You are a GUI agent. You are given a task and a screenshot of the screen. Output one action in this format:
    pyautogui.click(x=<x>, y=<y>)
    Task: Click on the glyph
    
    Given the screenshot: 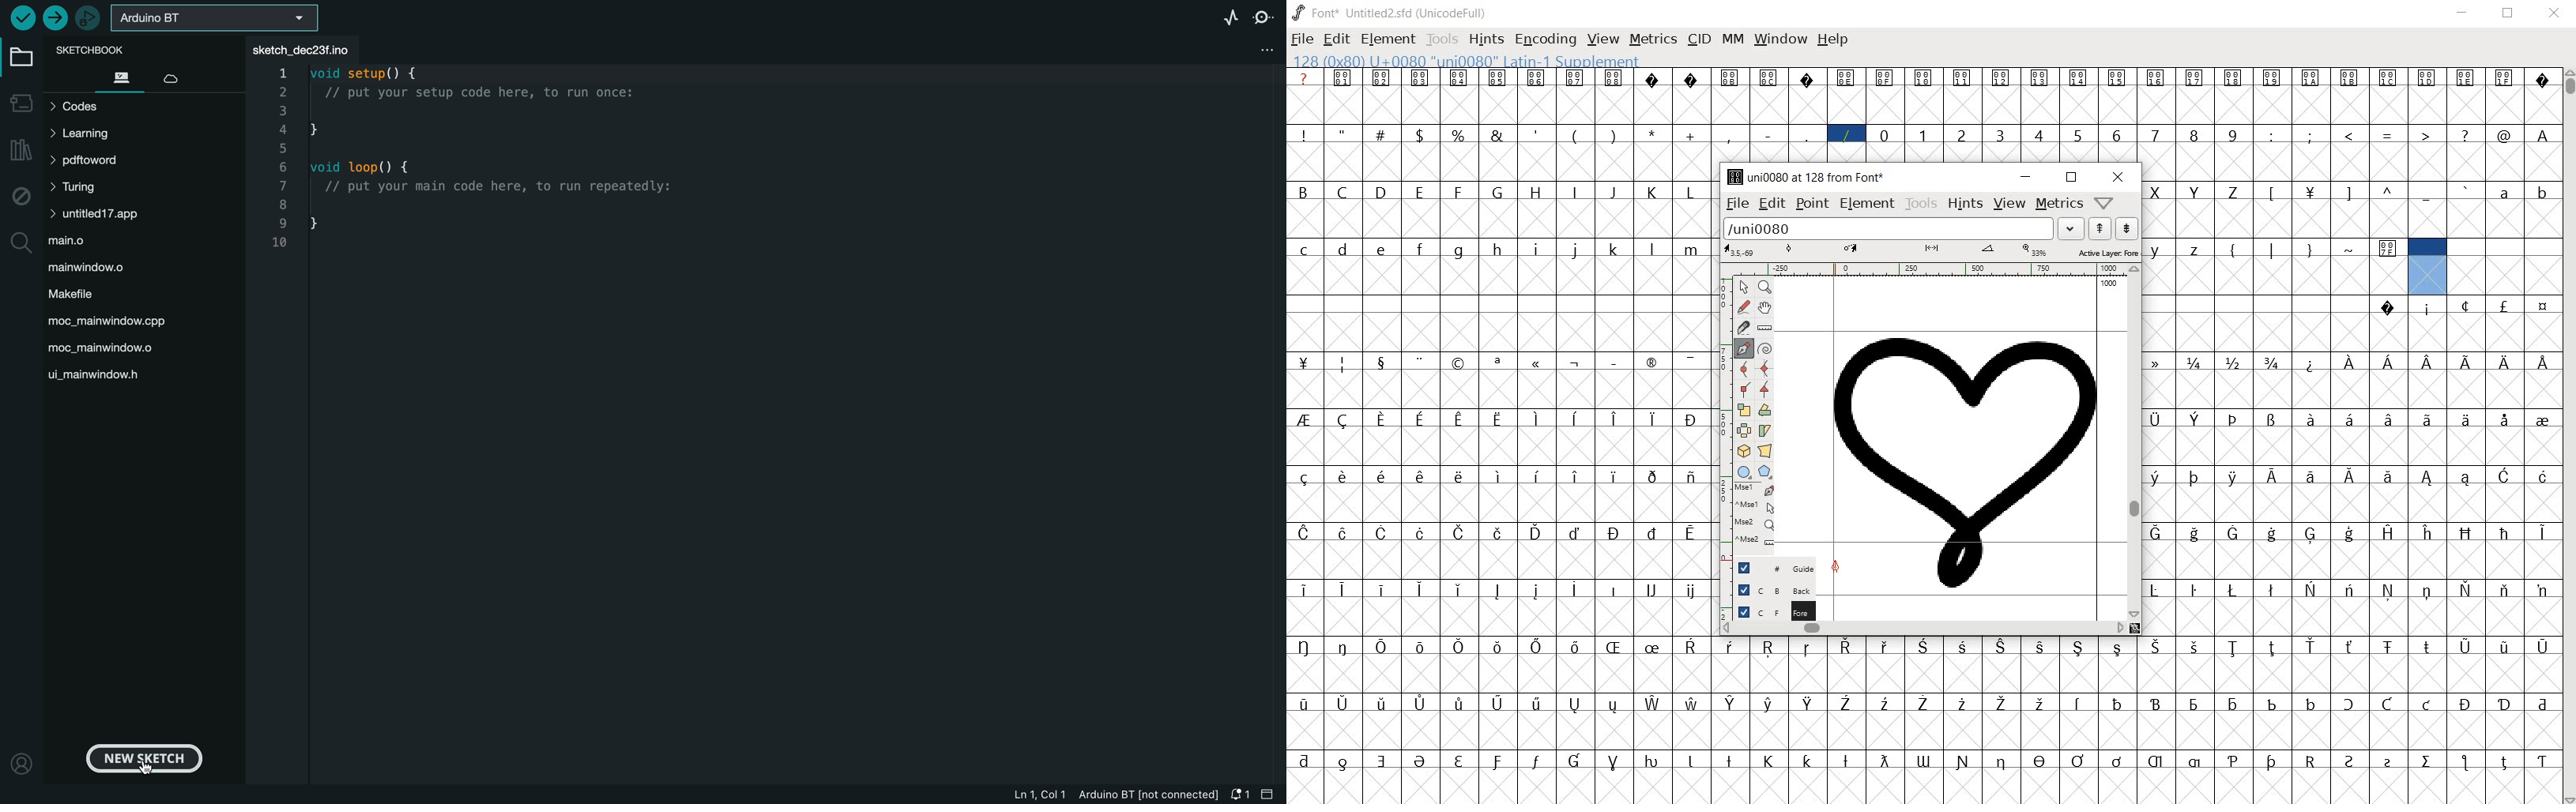 What is the action you would take?
    pyautogui.click(x=1729, y=761)
    